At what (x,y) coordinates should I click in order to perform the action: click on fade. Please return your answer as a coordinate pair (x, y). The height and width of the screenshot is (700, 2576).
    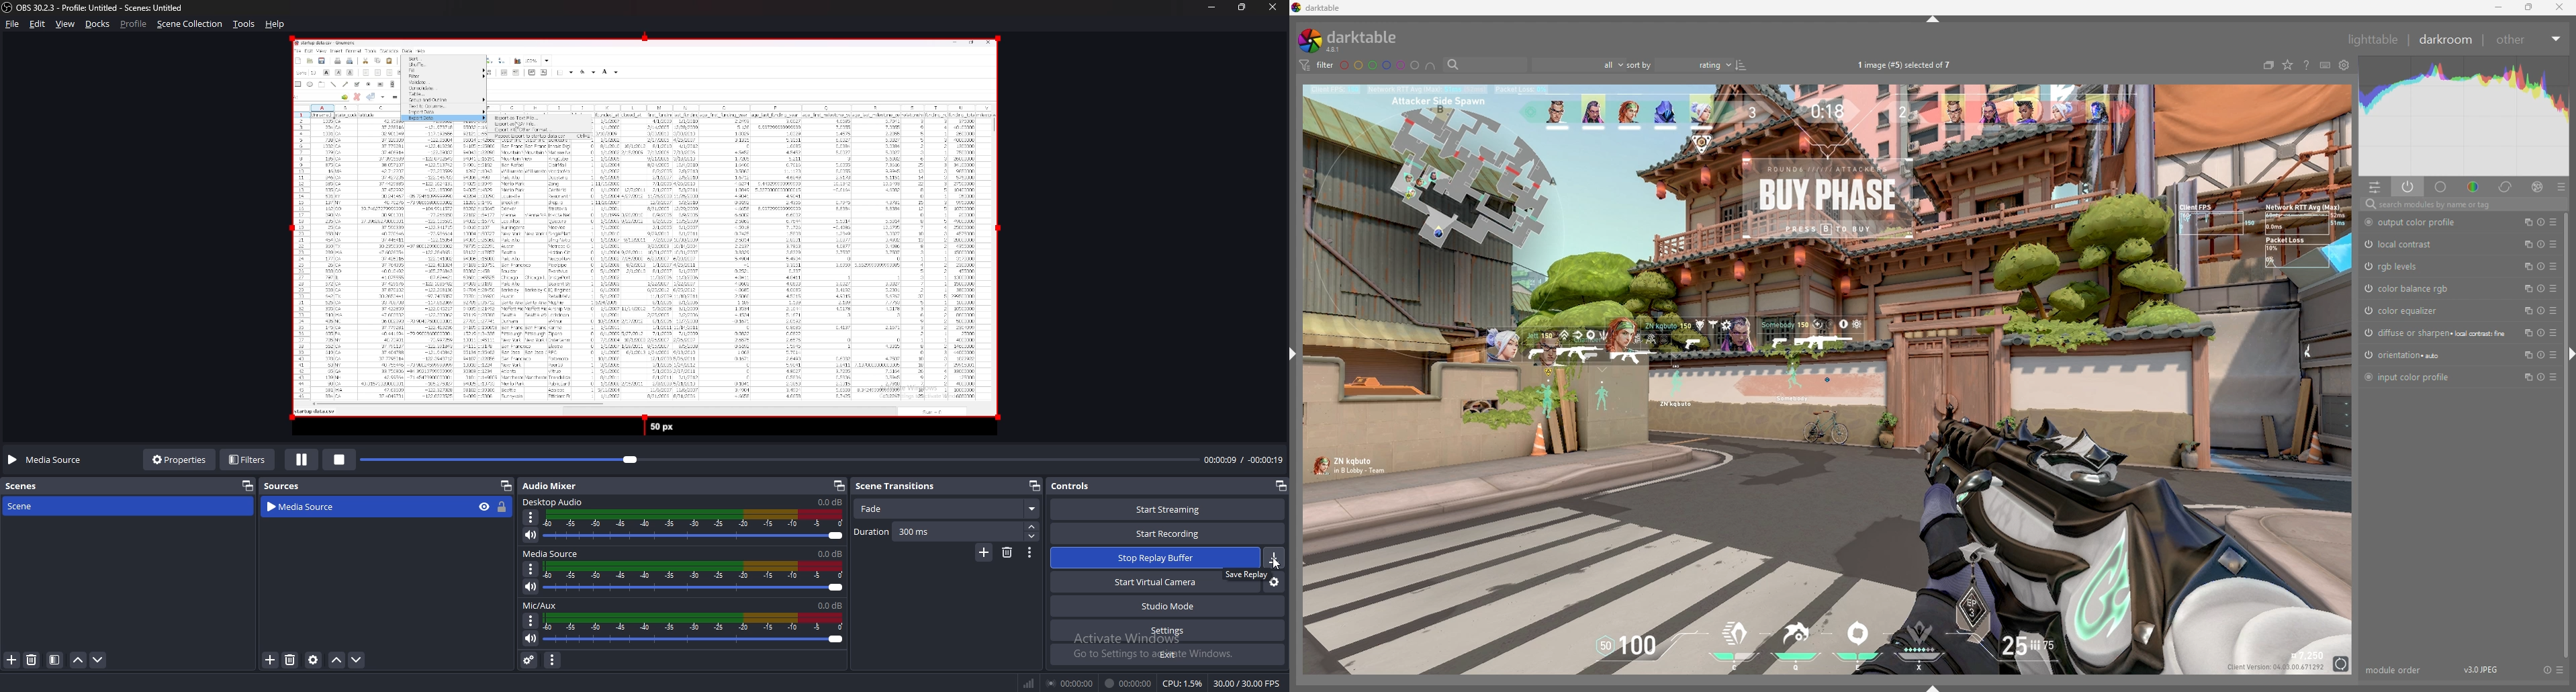
    Looking at the image, I should click on (946, 509).